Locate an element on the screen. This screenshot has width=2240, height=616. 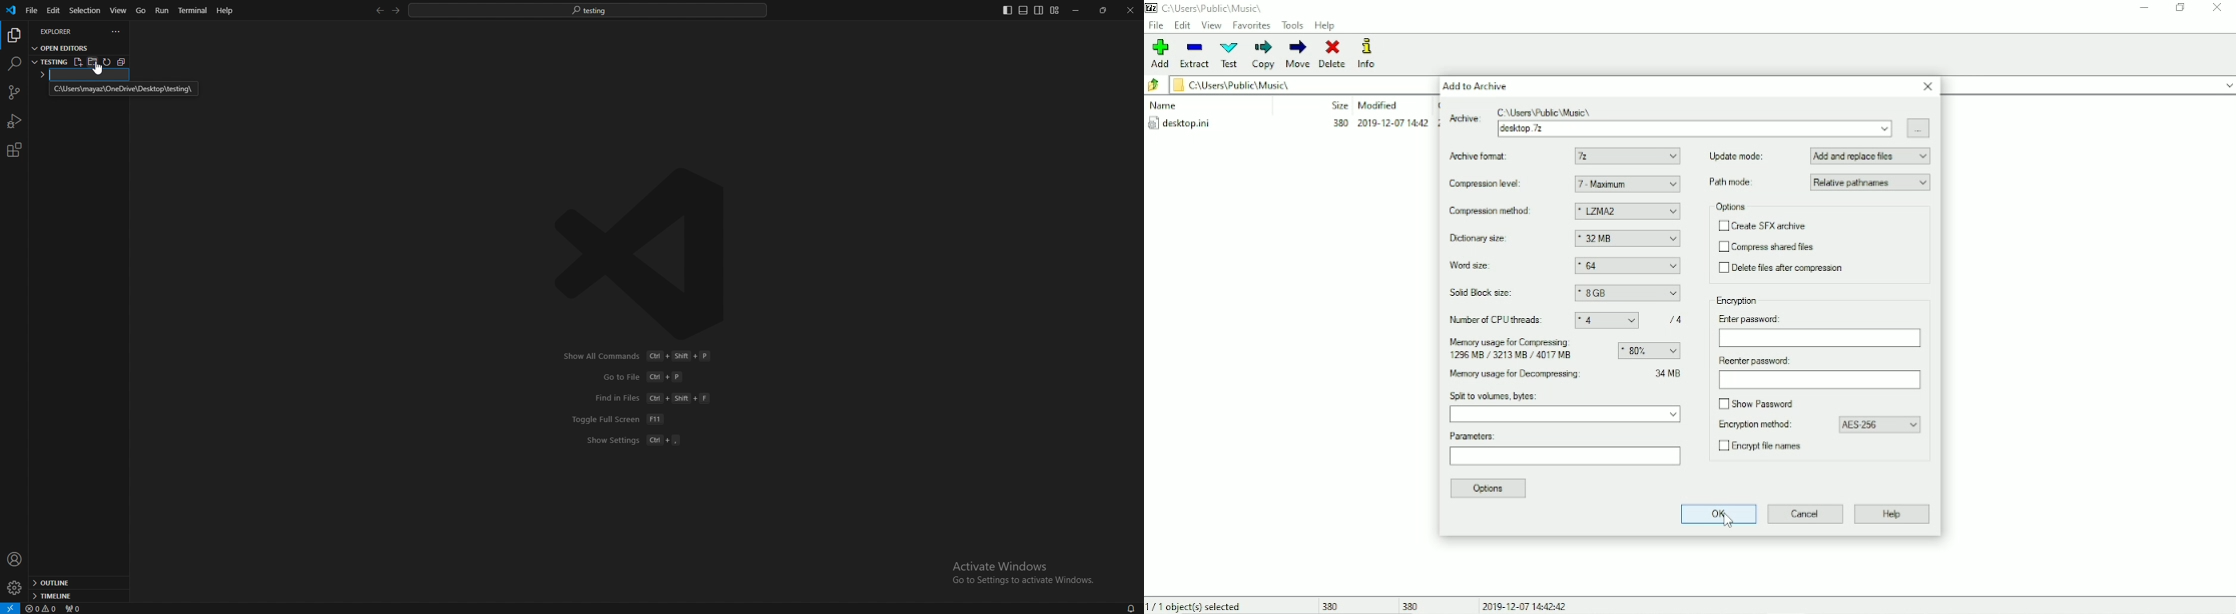
run and debug is located at coordinates (15, 121).